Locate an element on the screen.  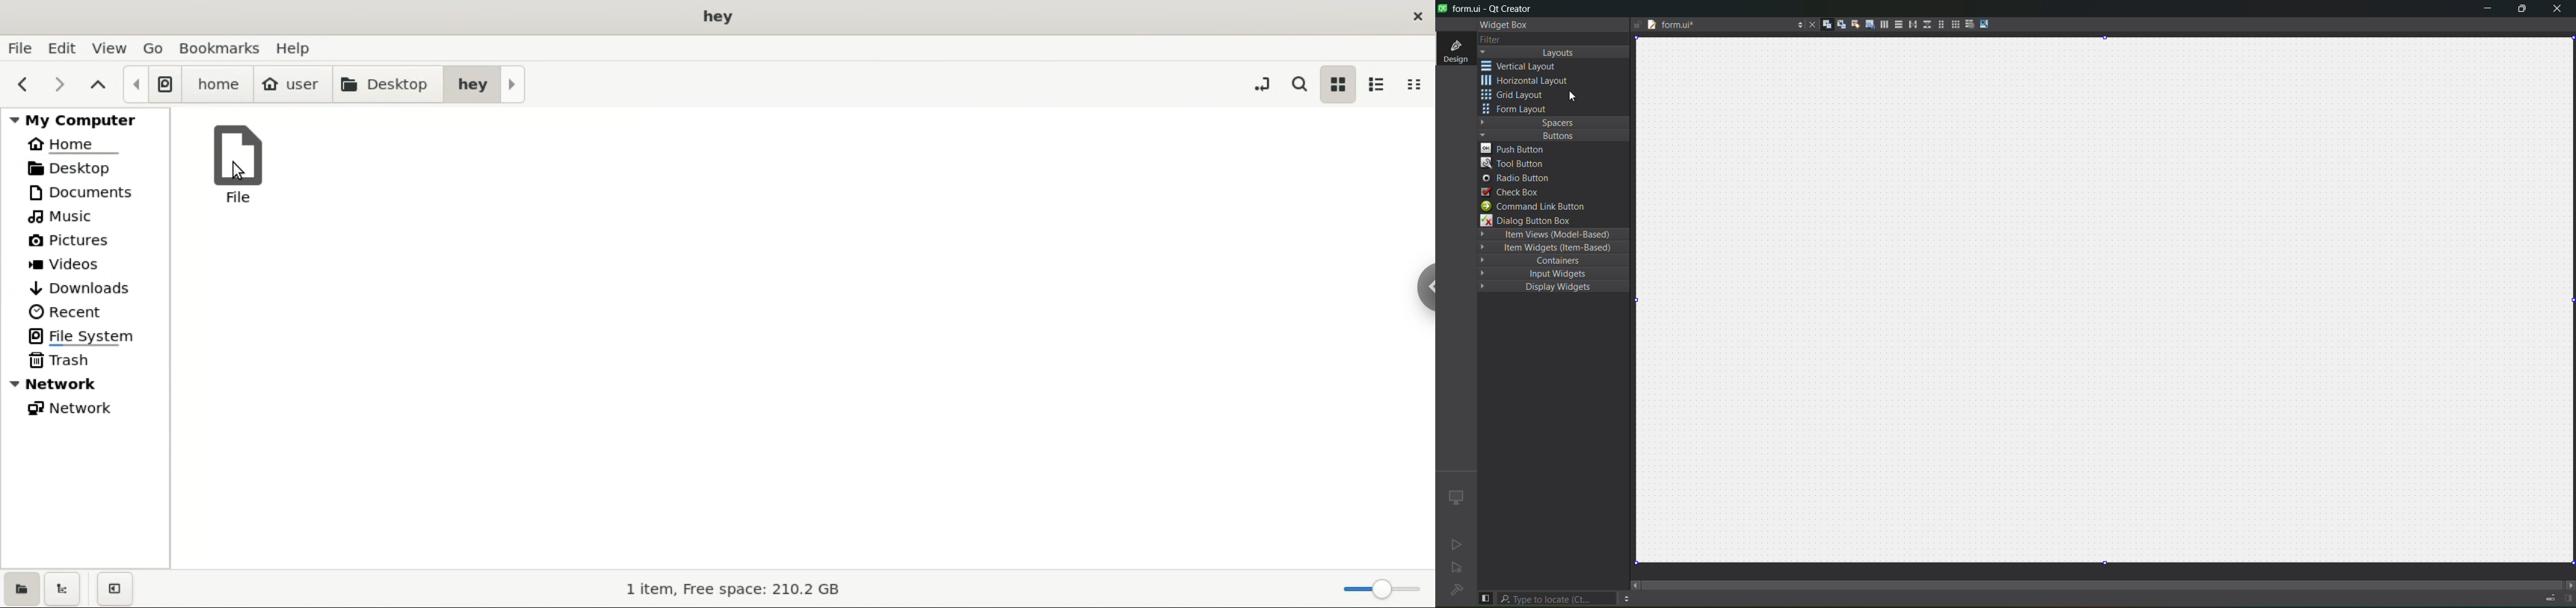
spaces is located at coordinates (1554, 122).